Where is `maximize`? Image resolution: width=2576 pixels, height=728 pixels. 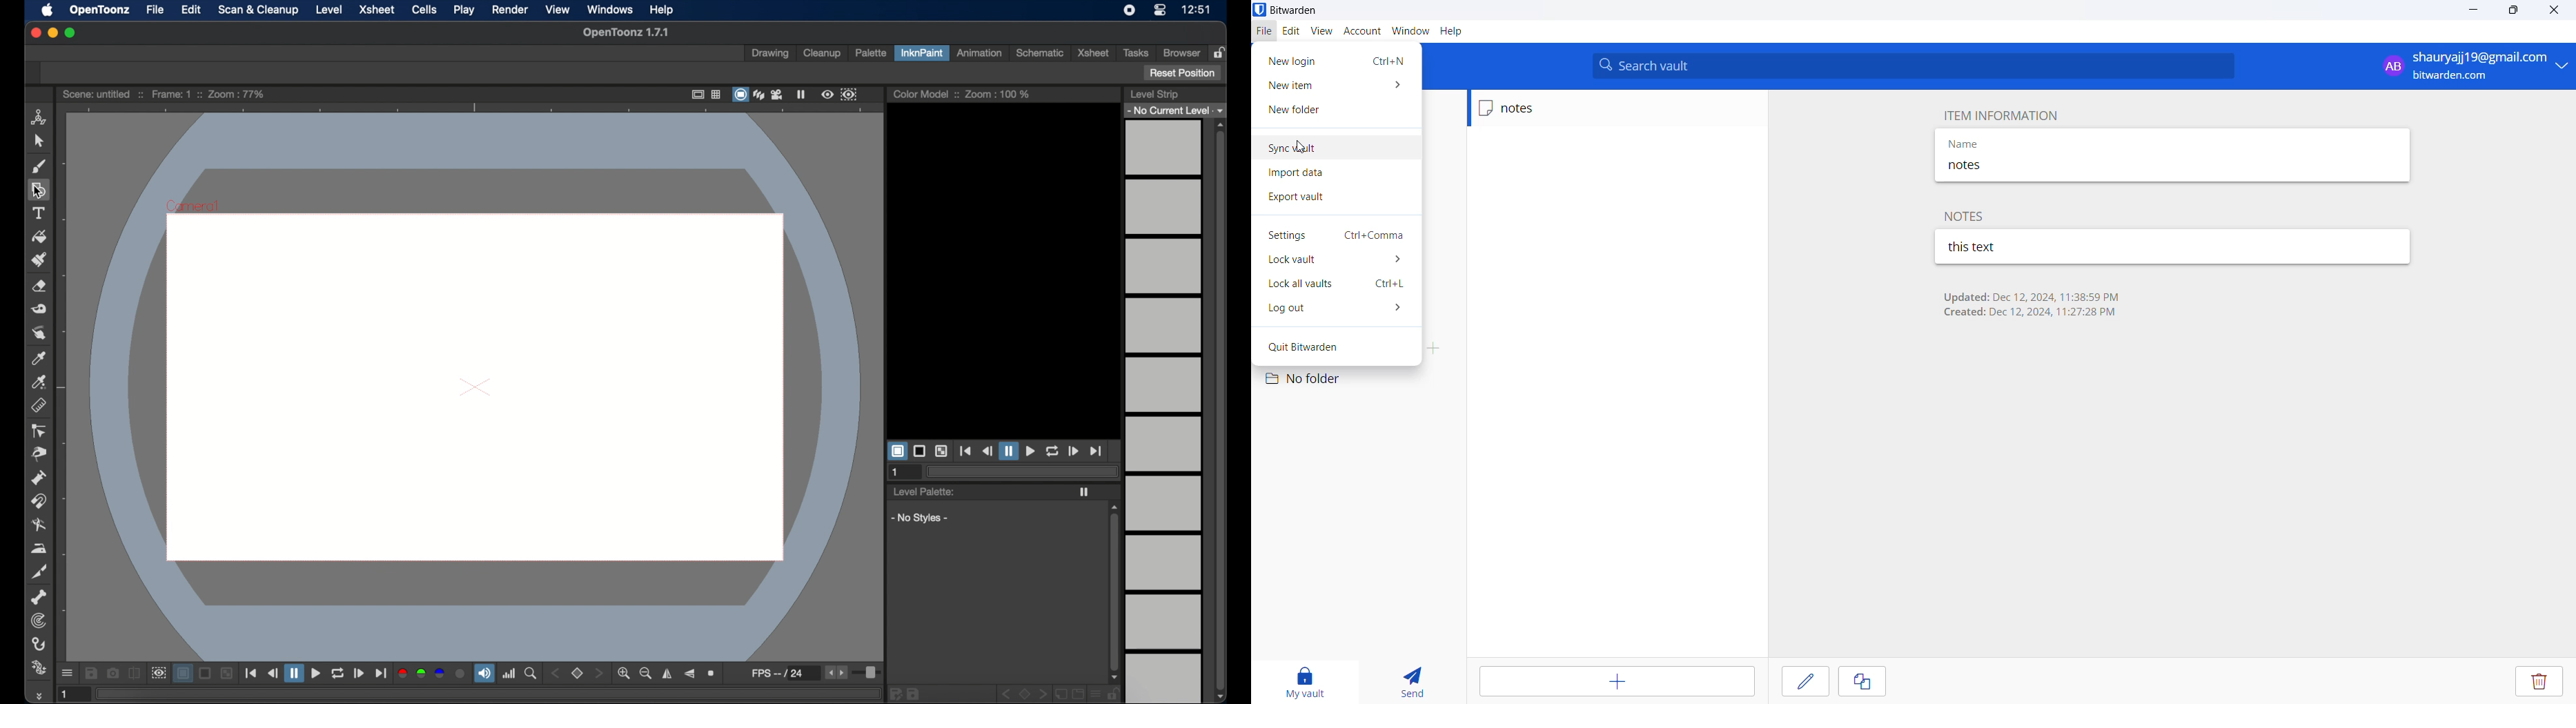
maximize is located at coordinates (71, 33).